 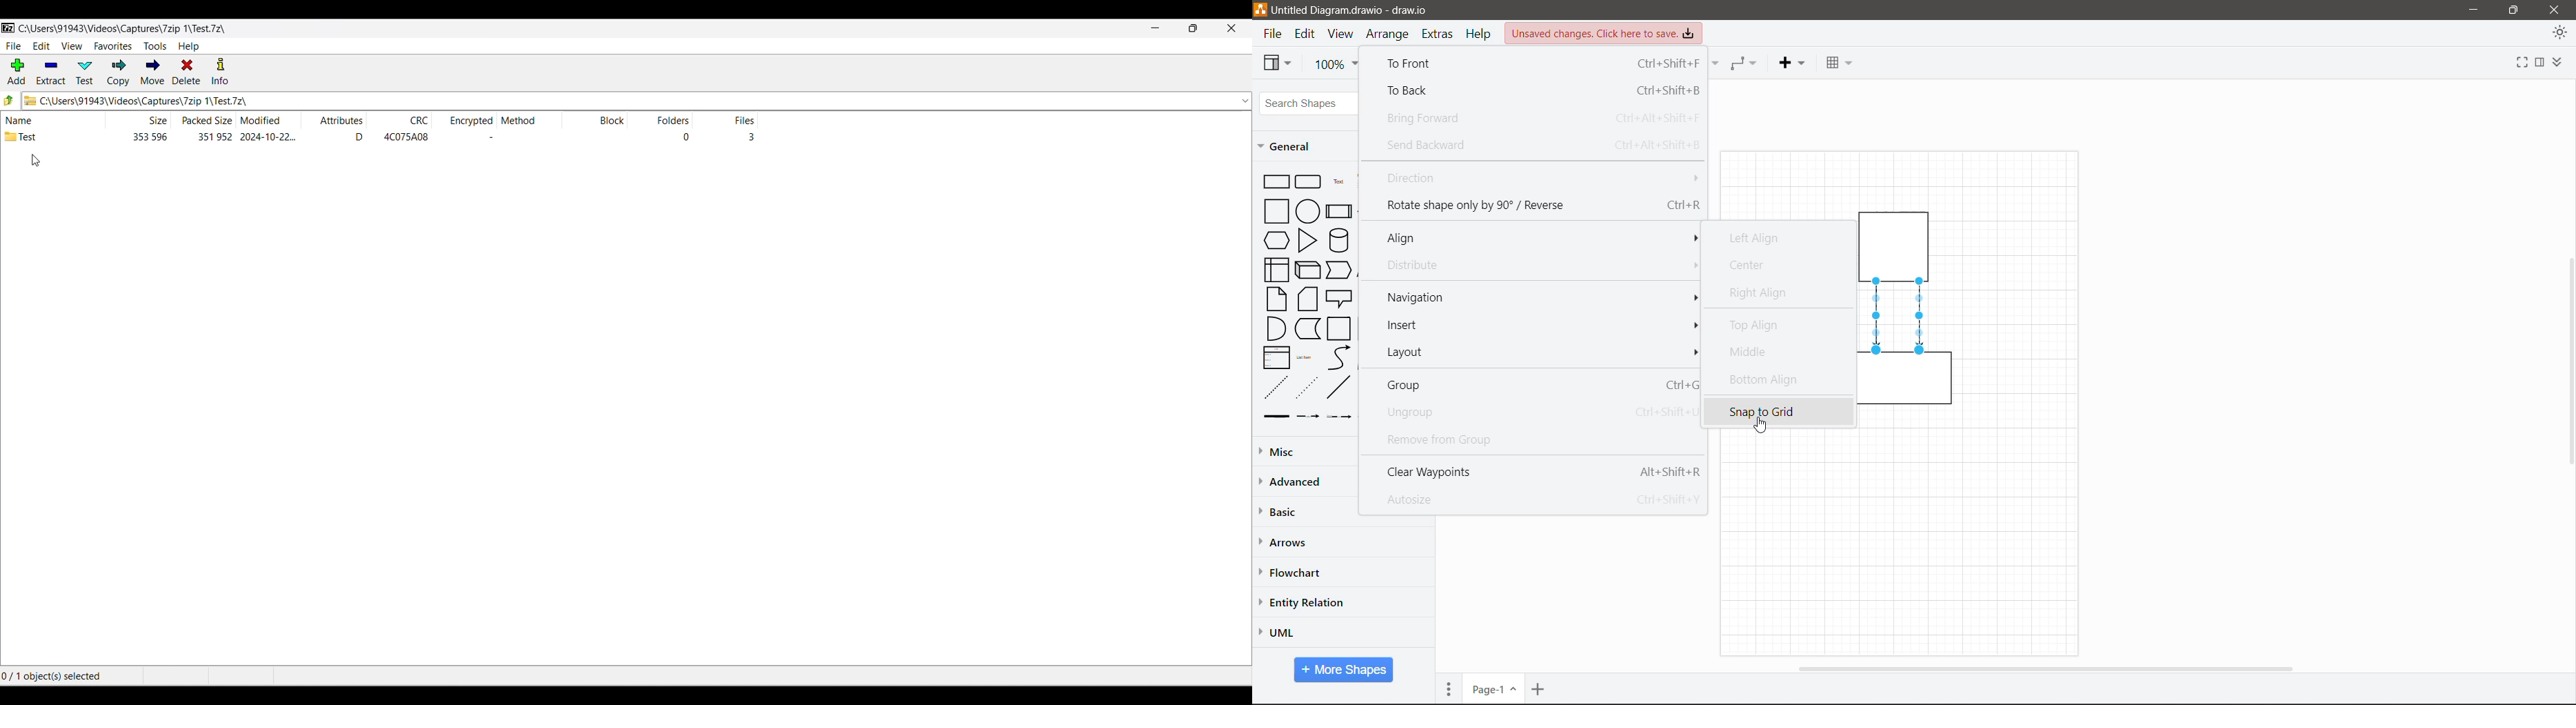 I want to click on Ungroup, so click(x=1538, y=413).